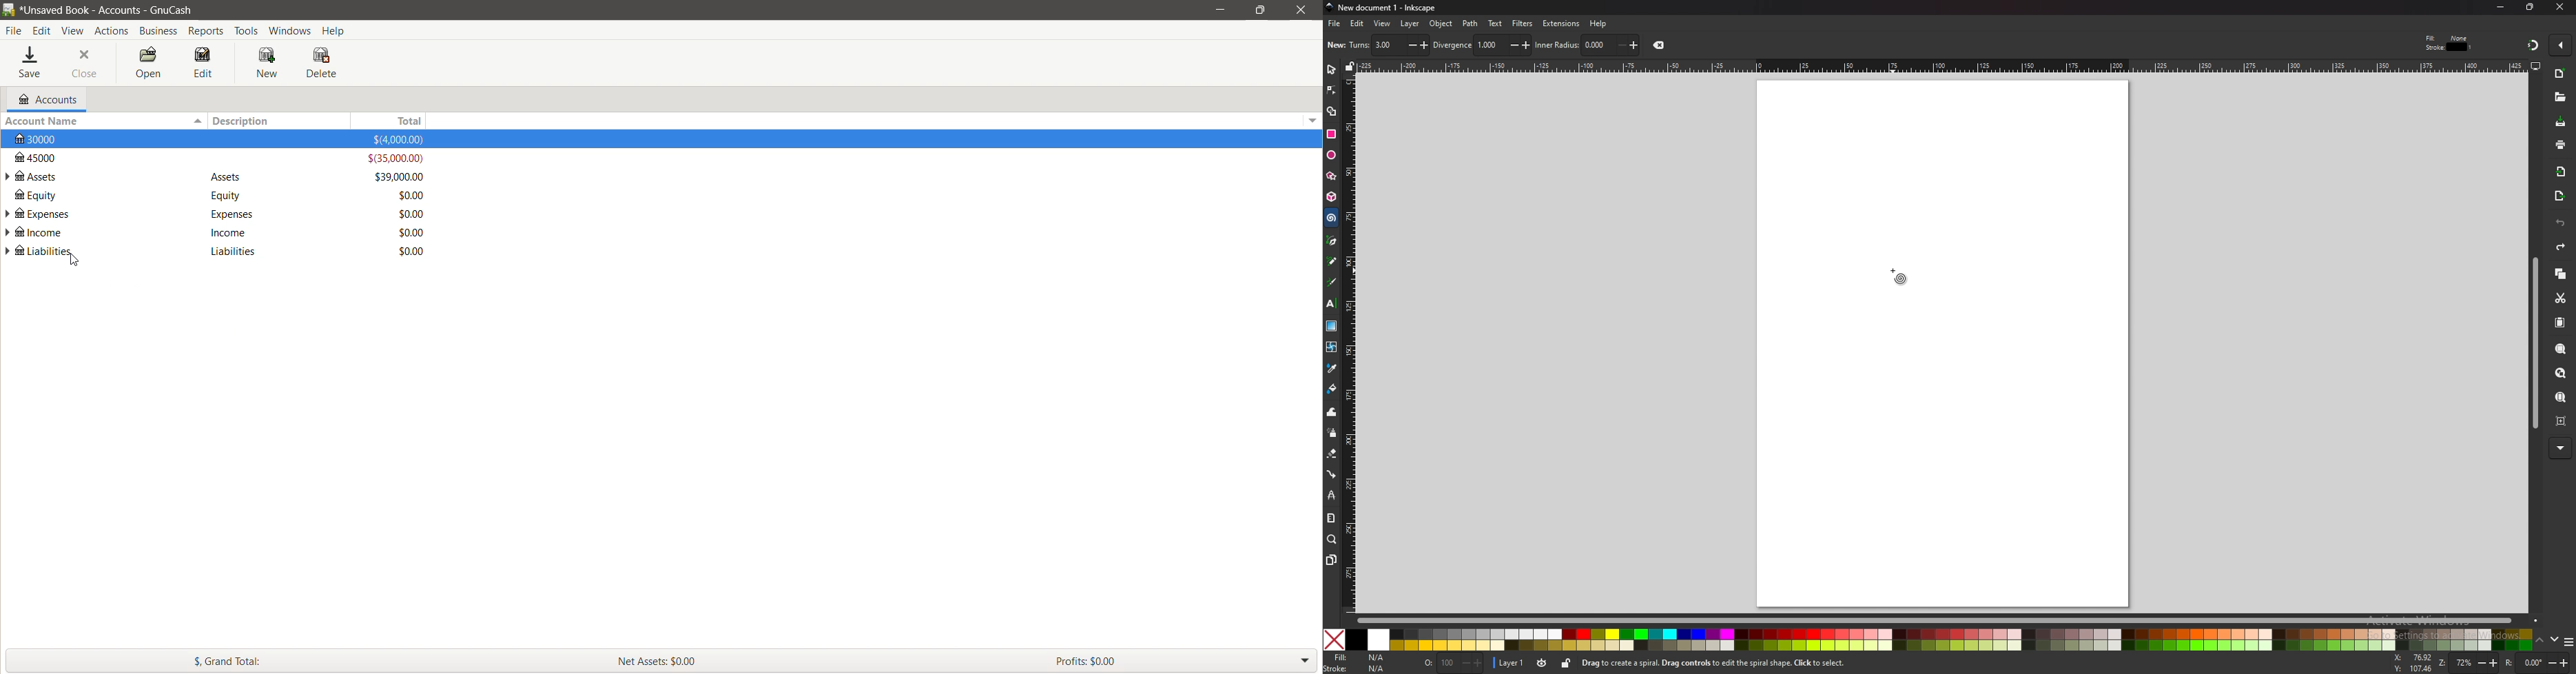  Describe the element at coordinates (2532, 45) in the screenshot. I see `snapping` at that location.